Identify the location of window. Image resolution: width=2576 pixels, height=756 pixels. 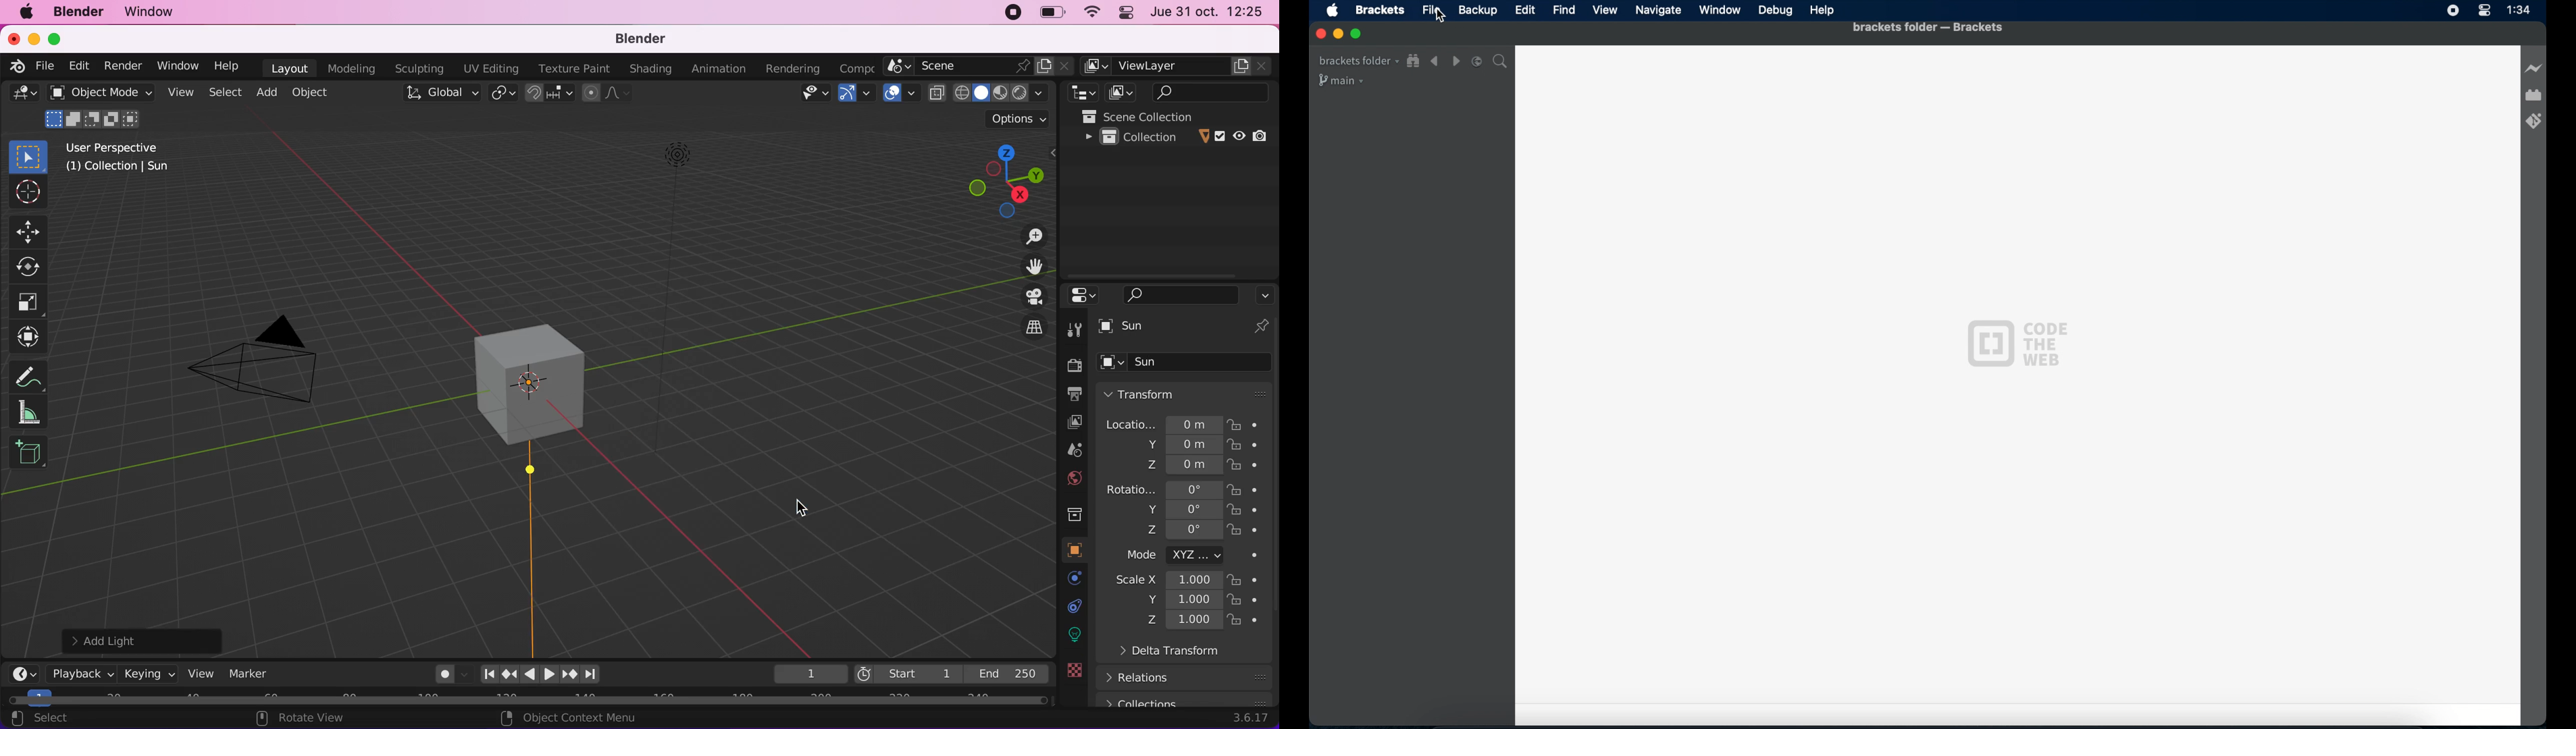
(156, 13).